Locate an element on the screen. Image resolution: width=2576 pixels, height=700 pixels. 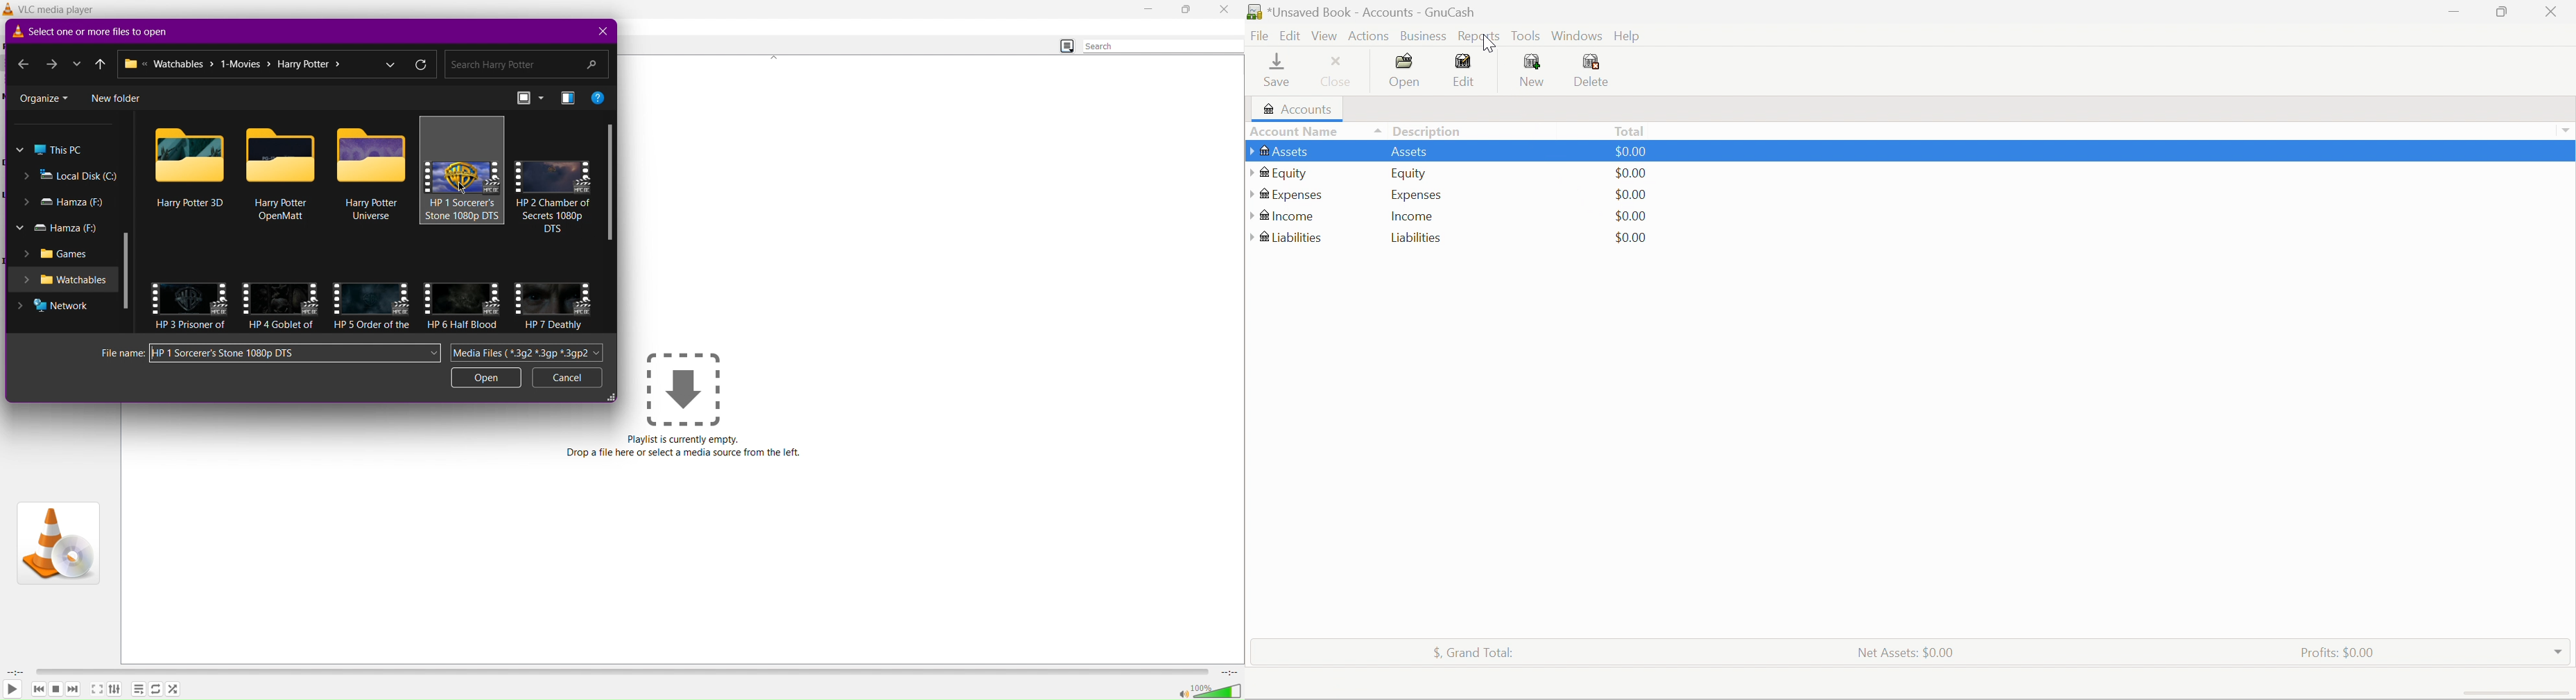
games is located at coordinates (58, 253).